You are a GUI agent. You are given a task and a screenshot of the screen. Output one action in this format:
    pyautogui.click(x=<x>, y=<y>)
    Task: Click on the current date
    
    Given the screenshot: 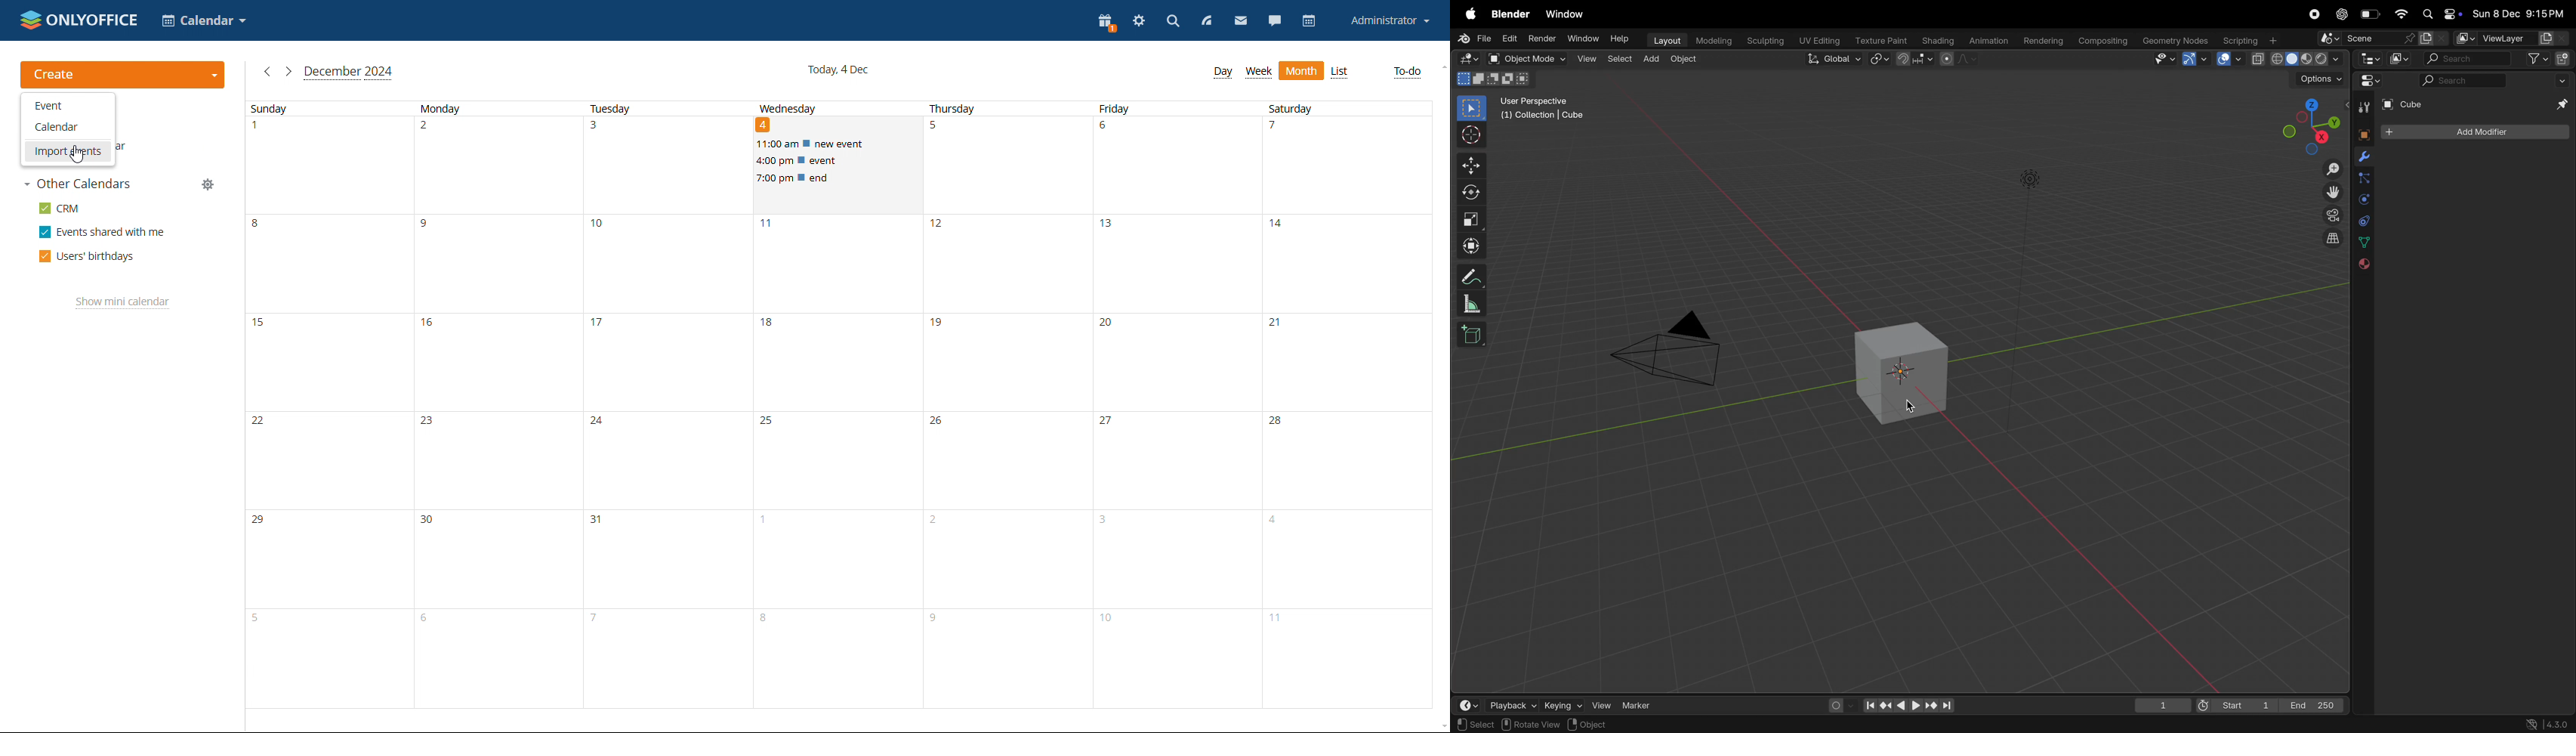 What is the action you would take?
    pyautogui.click(x=838, y=71)
    